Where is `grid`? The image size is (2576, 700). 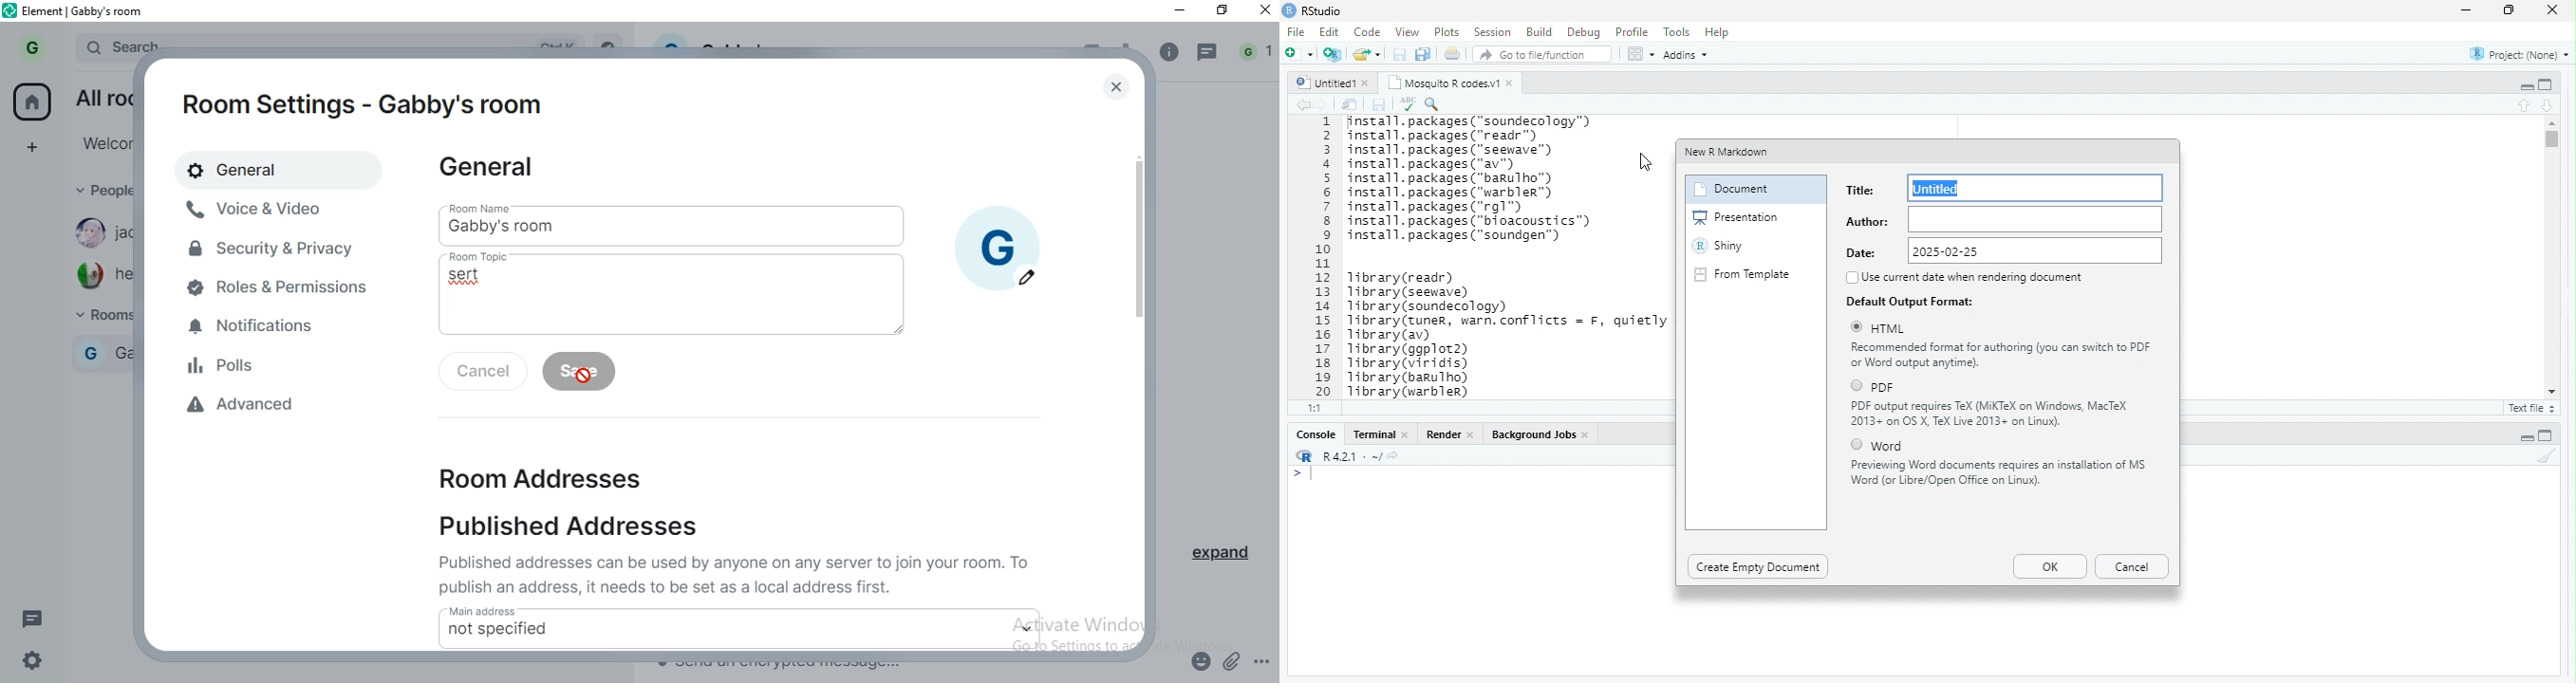 grid is located at coordinates (1641, 53).